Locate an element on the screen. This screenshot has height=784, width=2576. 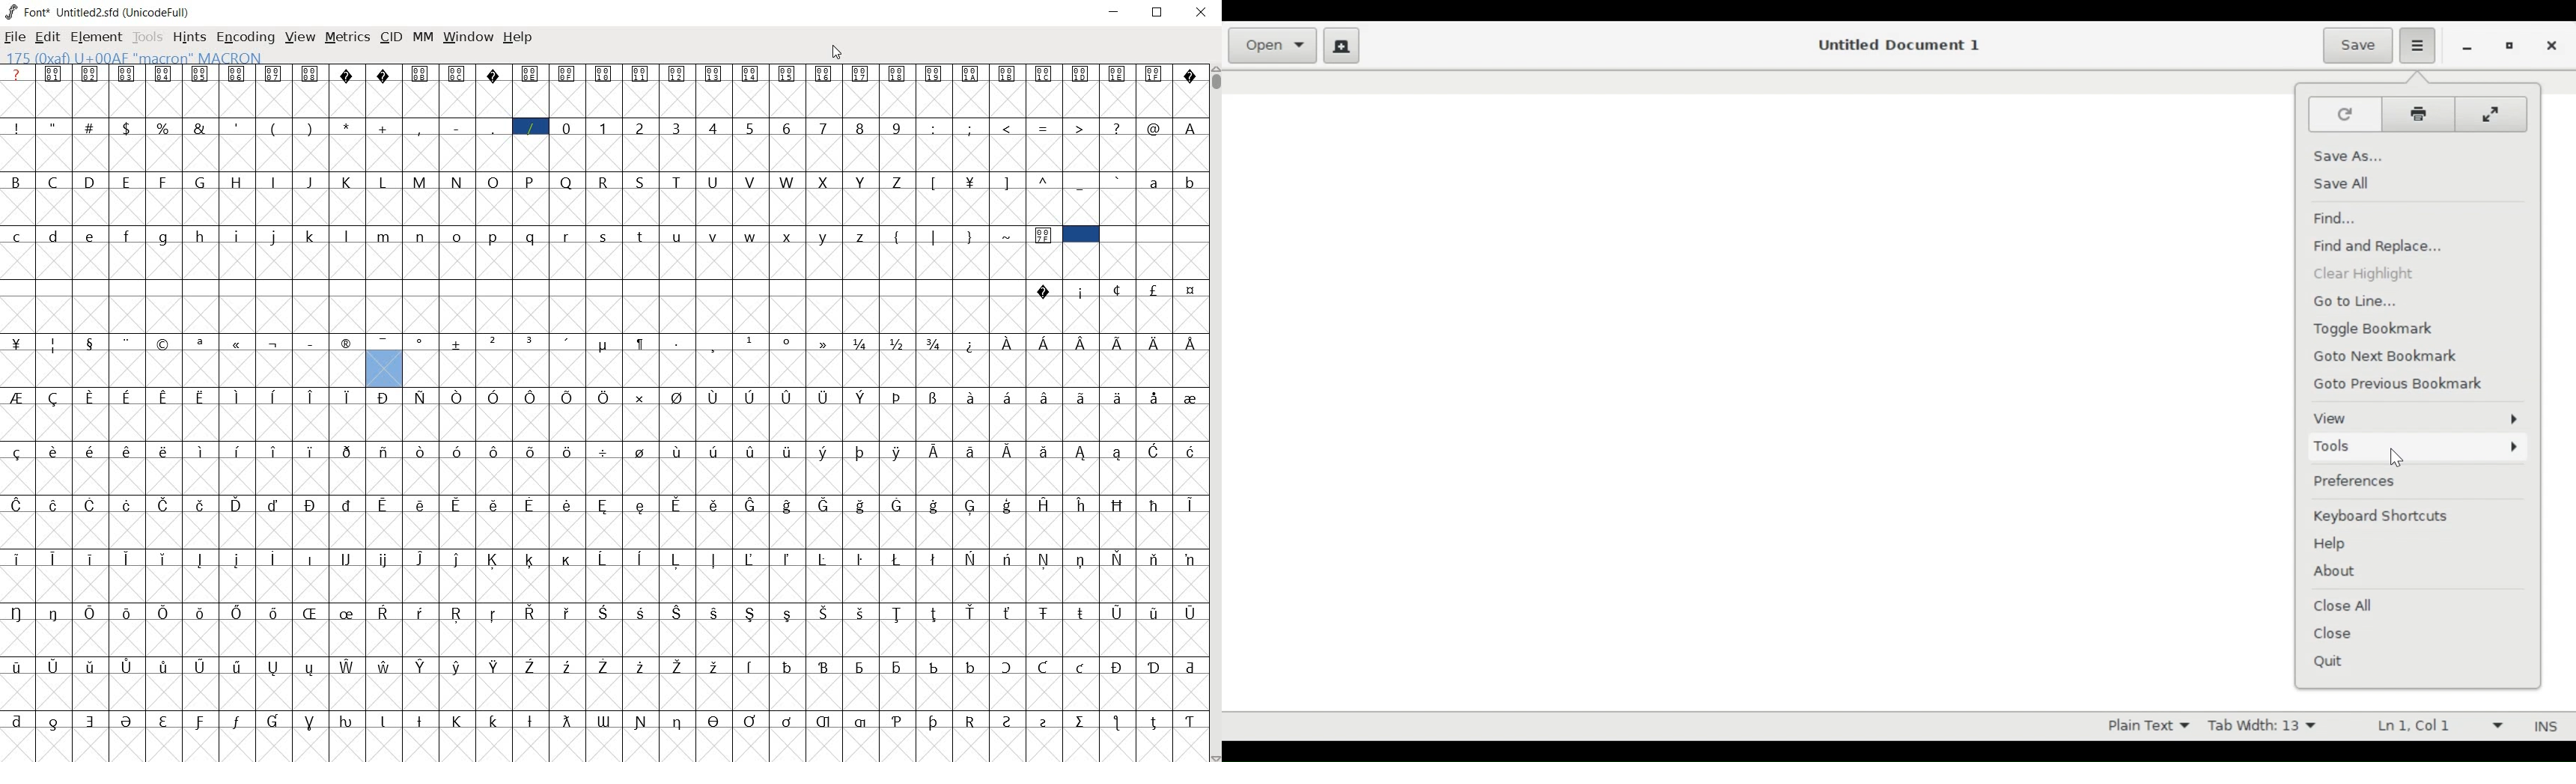
Symbol is located at coordinates (971, 343).